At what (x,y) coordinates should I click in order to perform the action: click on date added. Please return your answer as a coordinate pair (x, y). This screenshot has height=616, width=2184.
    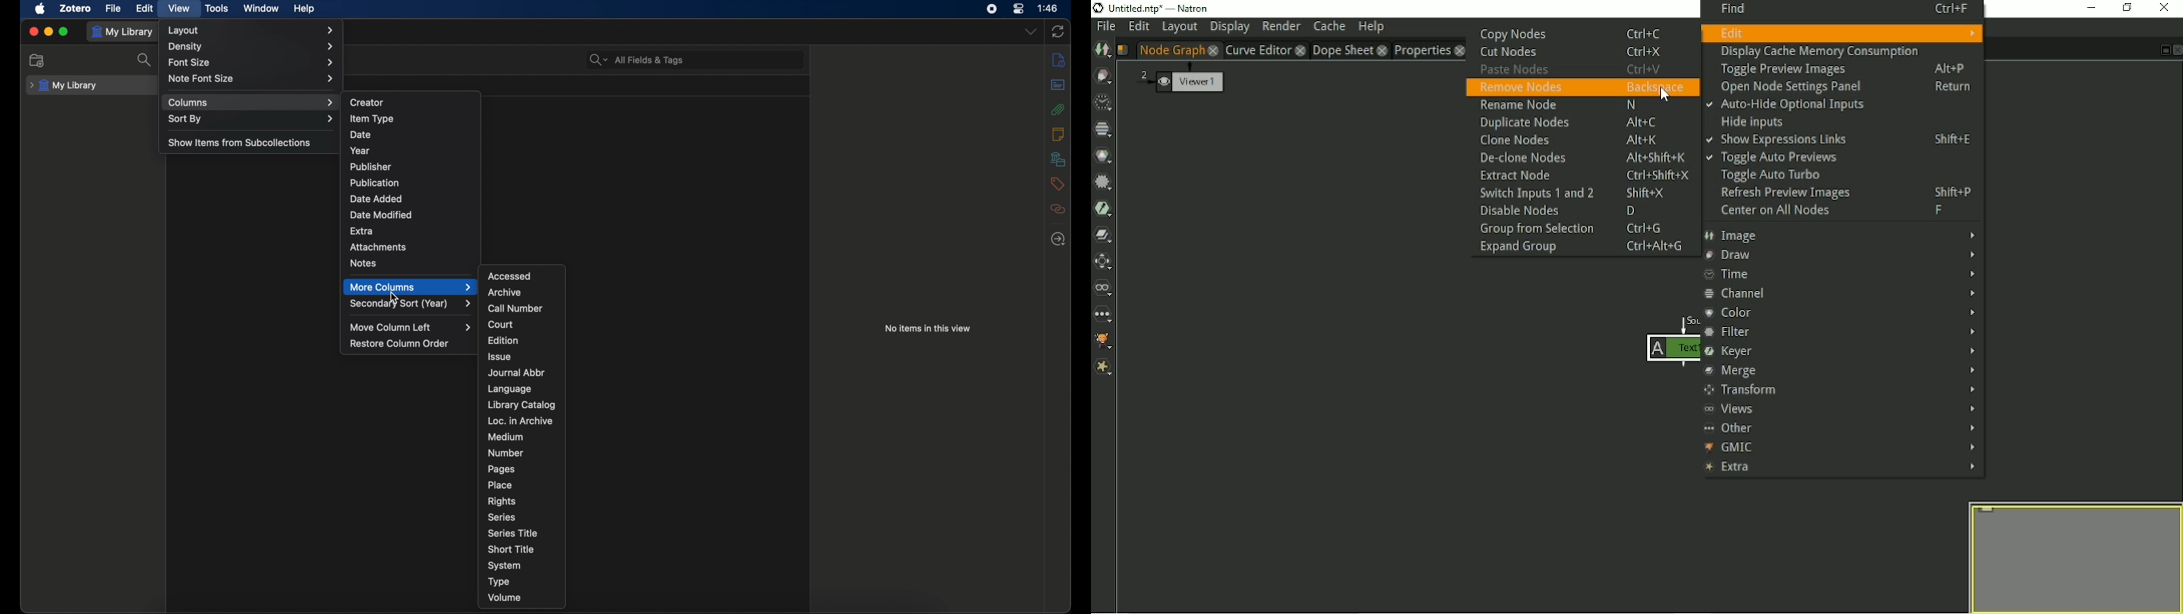
    Looking at the image, I should click on (376, 198).